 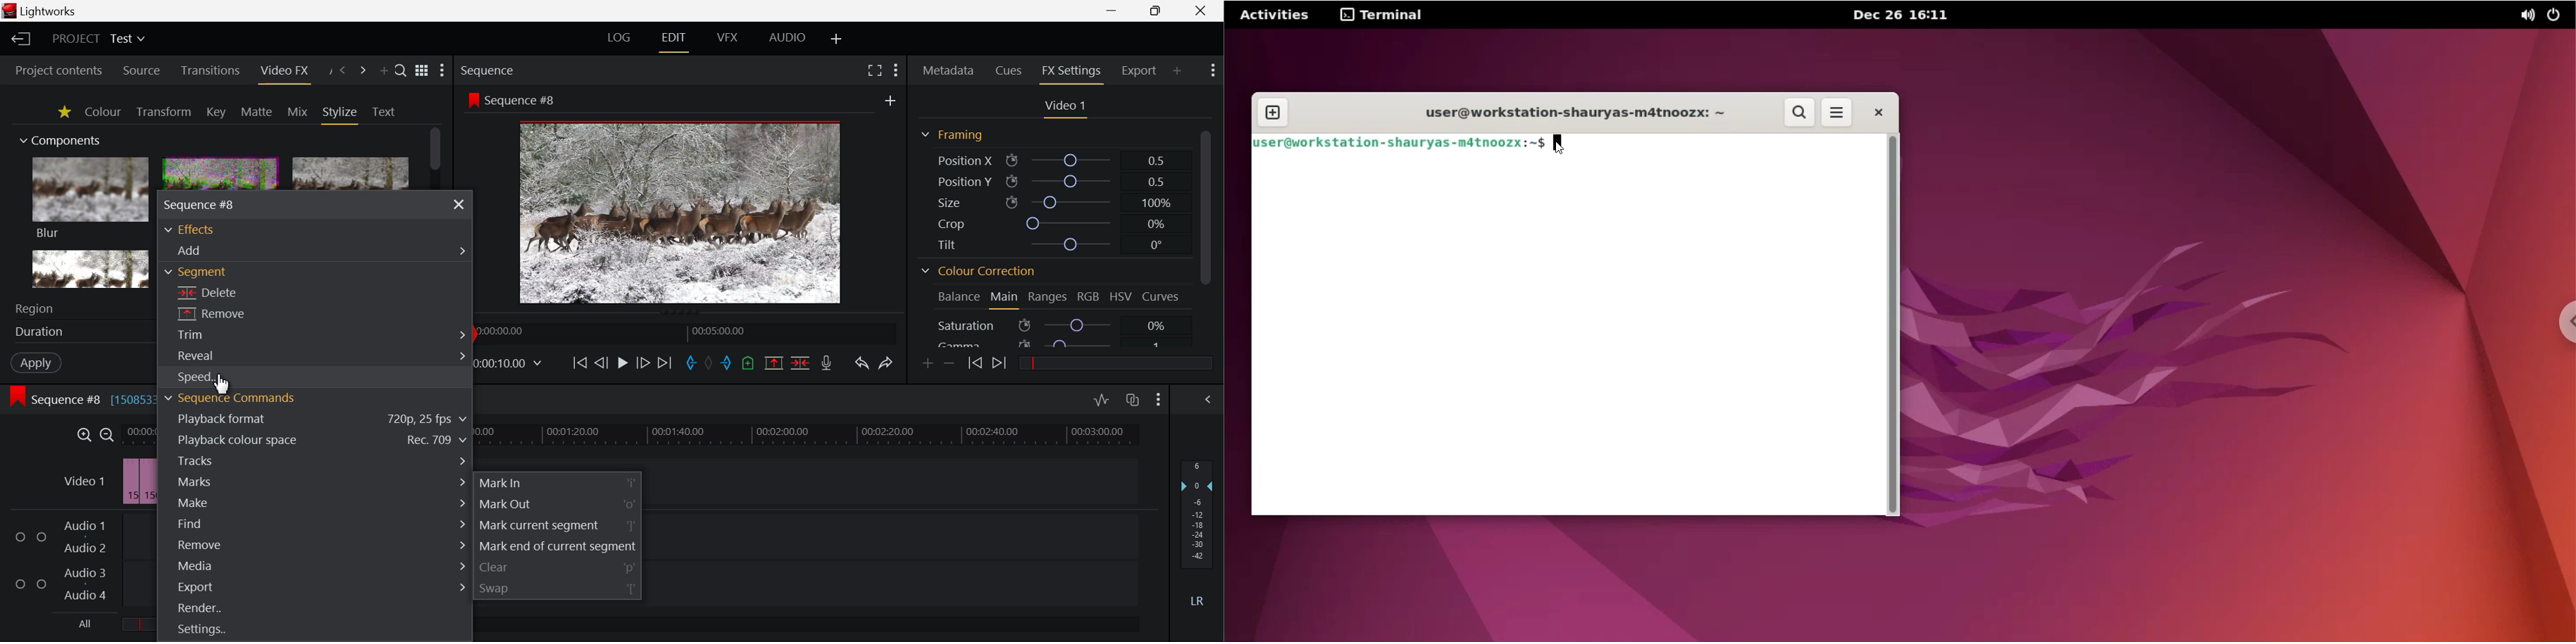 I want to click on Project Title, so click(x=101, y=38).